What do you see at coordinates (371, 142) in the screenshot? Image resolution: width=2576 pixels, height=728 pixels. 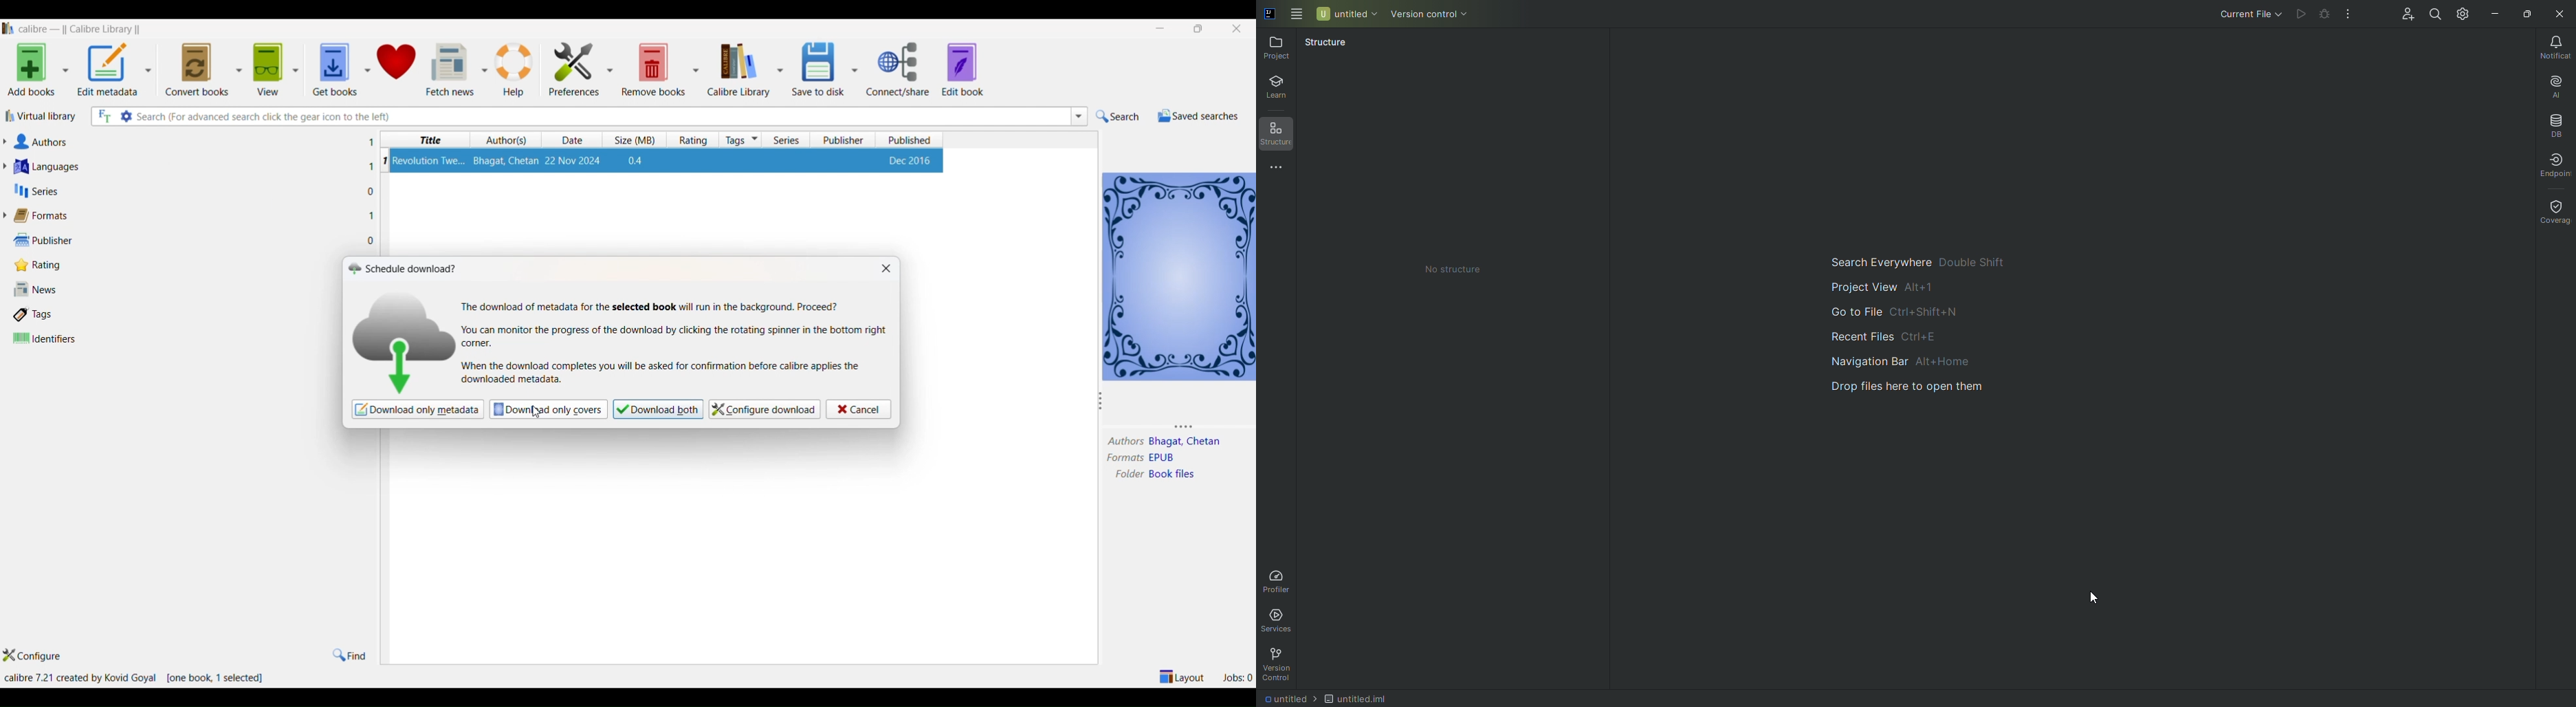 I see `1` at bounding box center [371, 142].